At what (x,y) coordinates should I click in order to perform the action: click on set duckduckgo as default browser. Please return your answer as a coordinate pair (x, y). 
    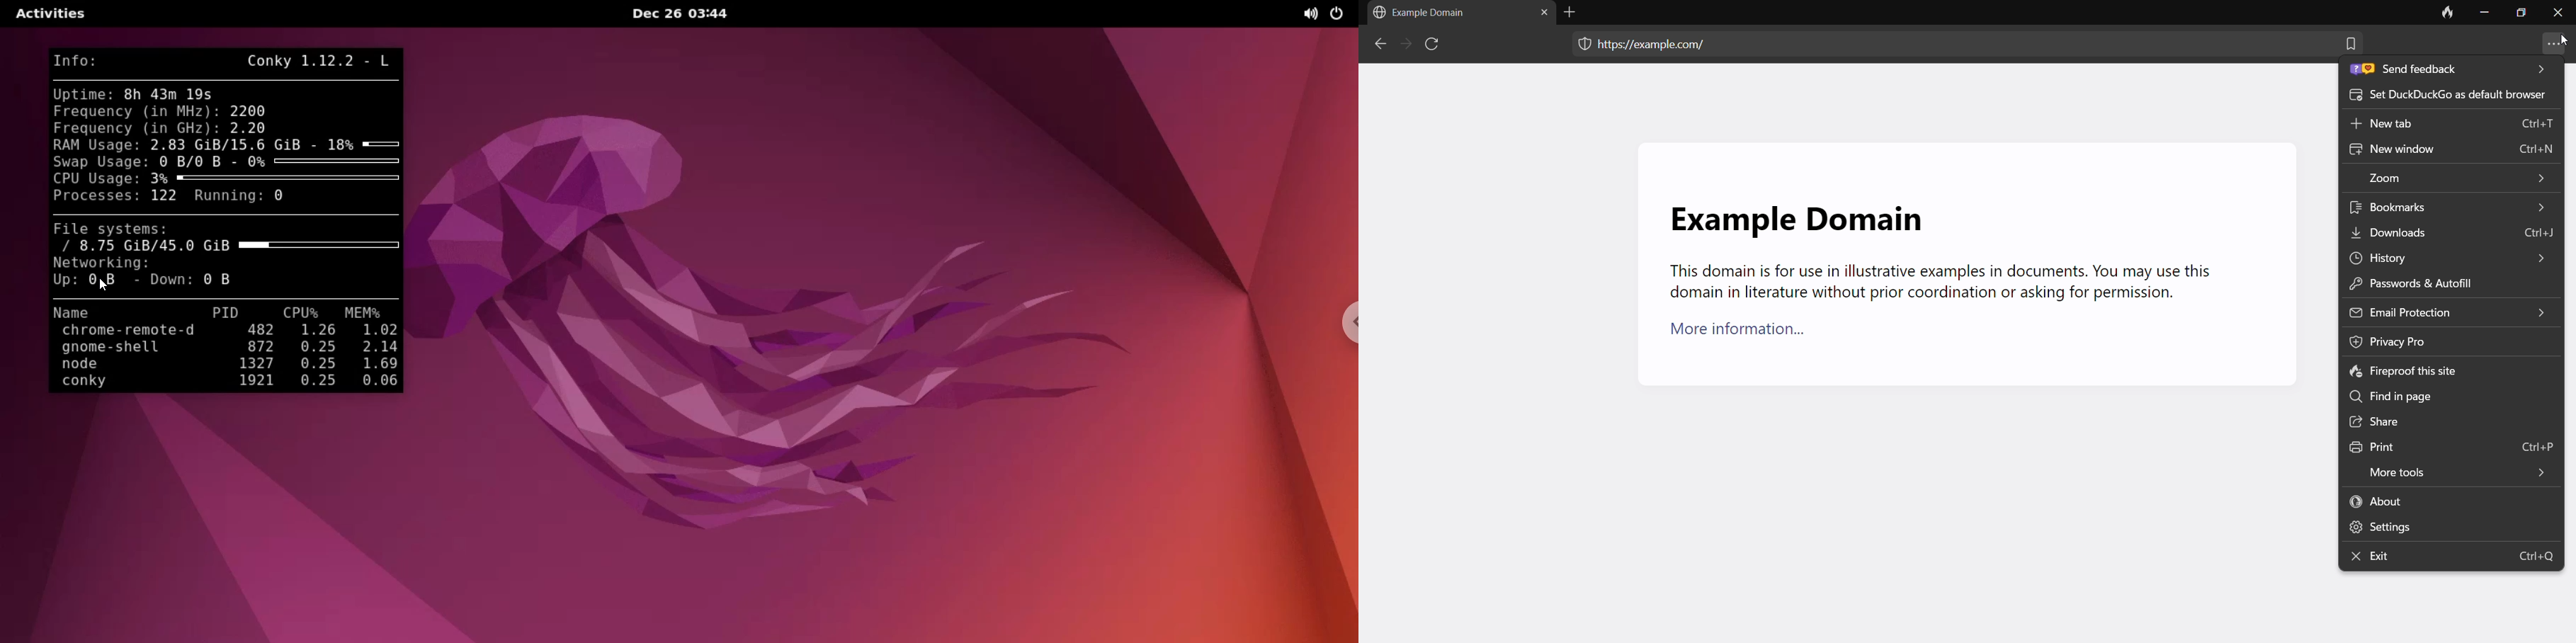
    Looking at the image, I should click on (2449, 99).